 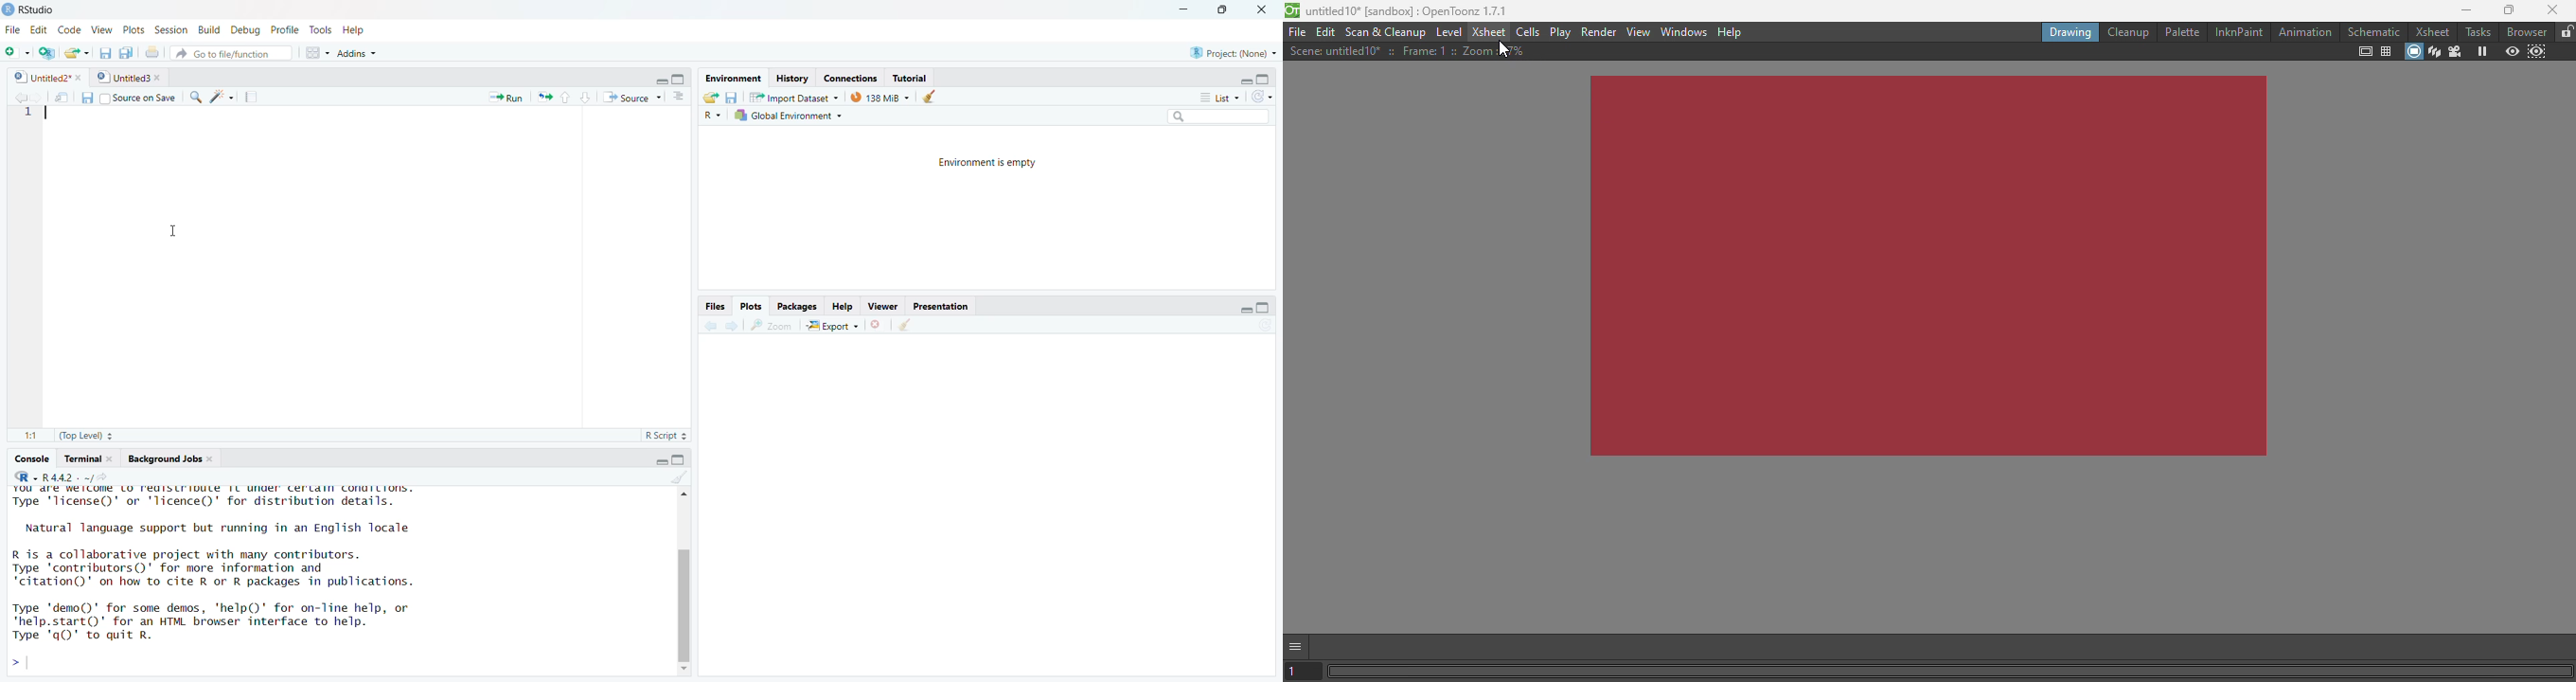 I want to click on Close, so click(x=1268, y=9).